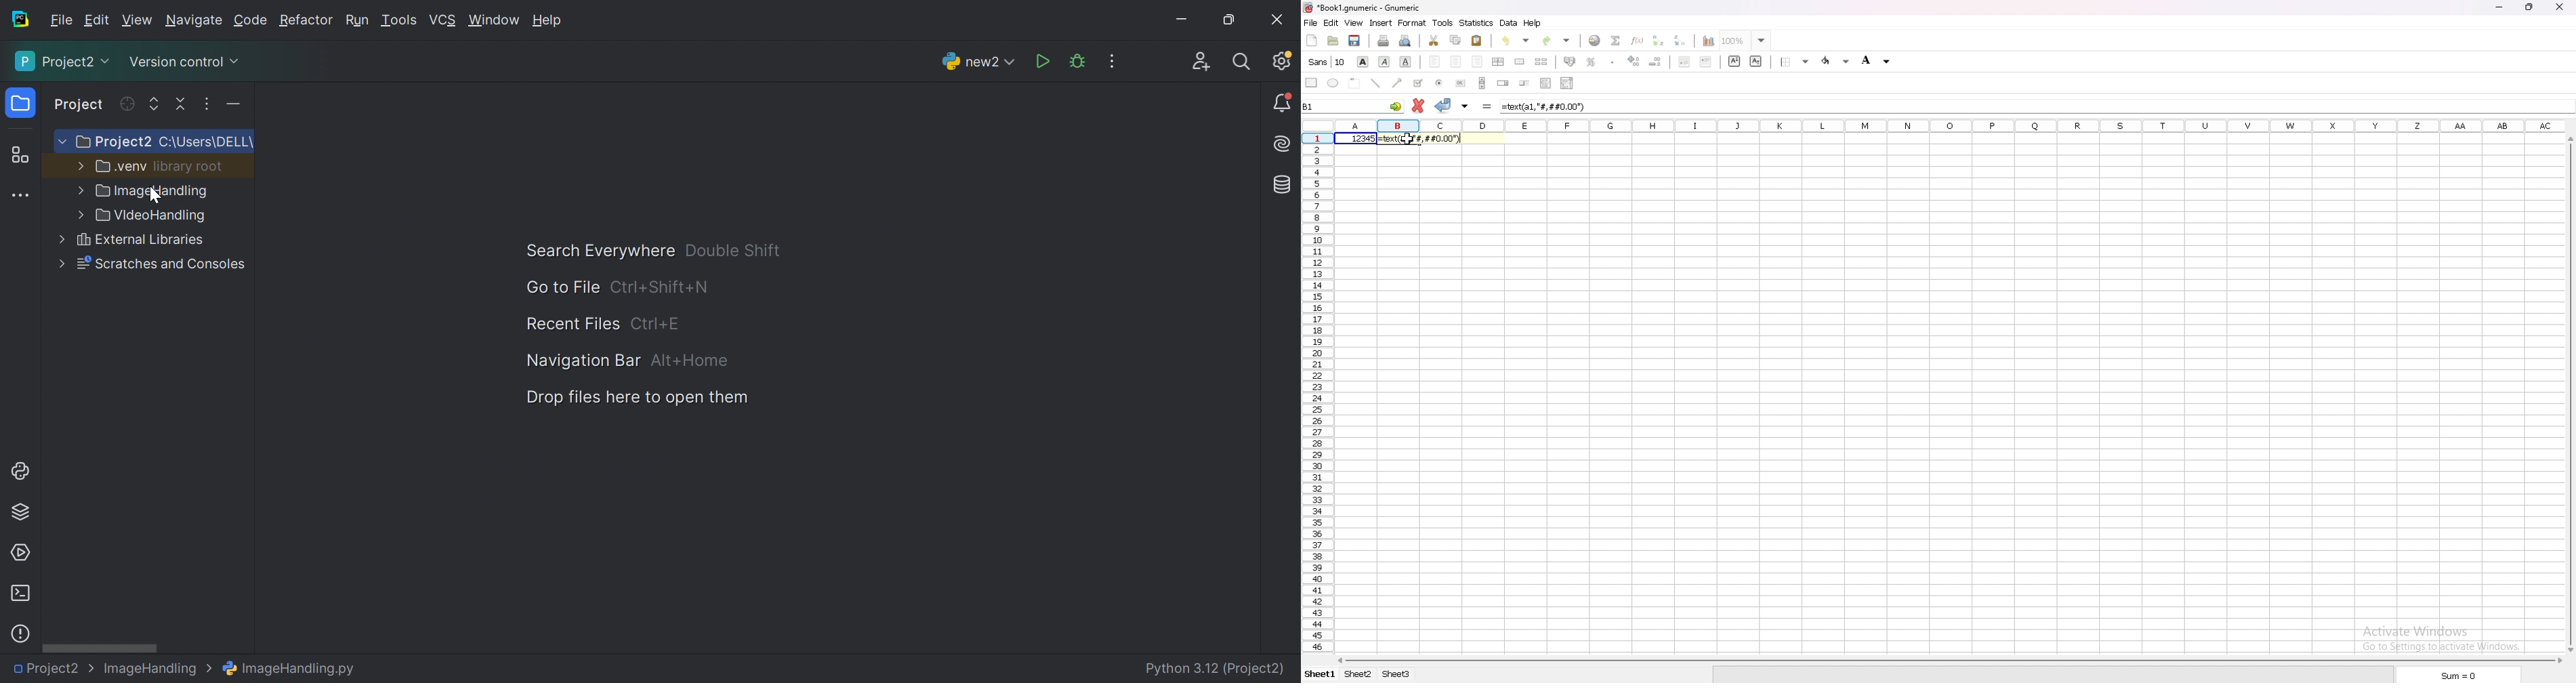  Describe the element at coordinates (1310, 23) in the screenshot. I see `file` at that location.